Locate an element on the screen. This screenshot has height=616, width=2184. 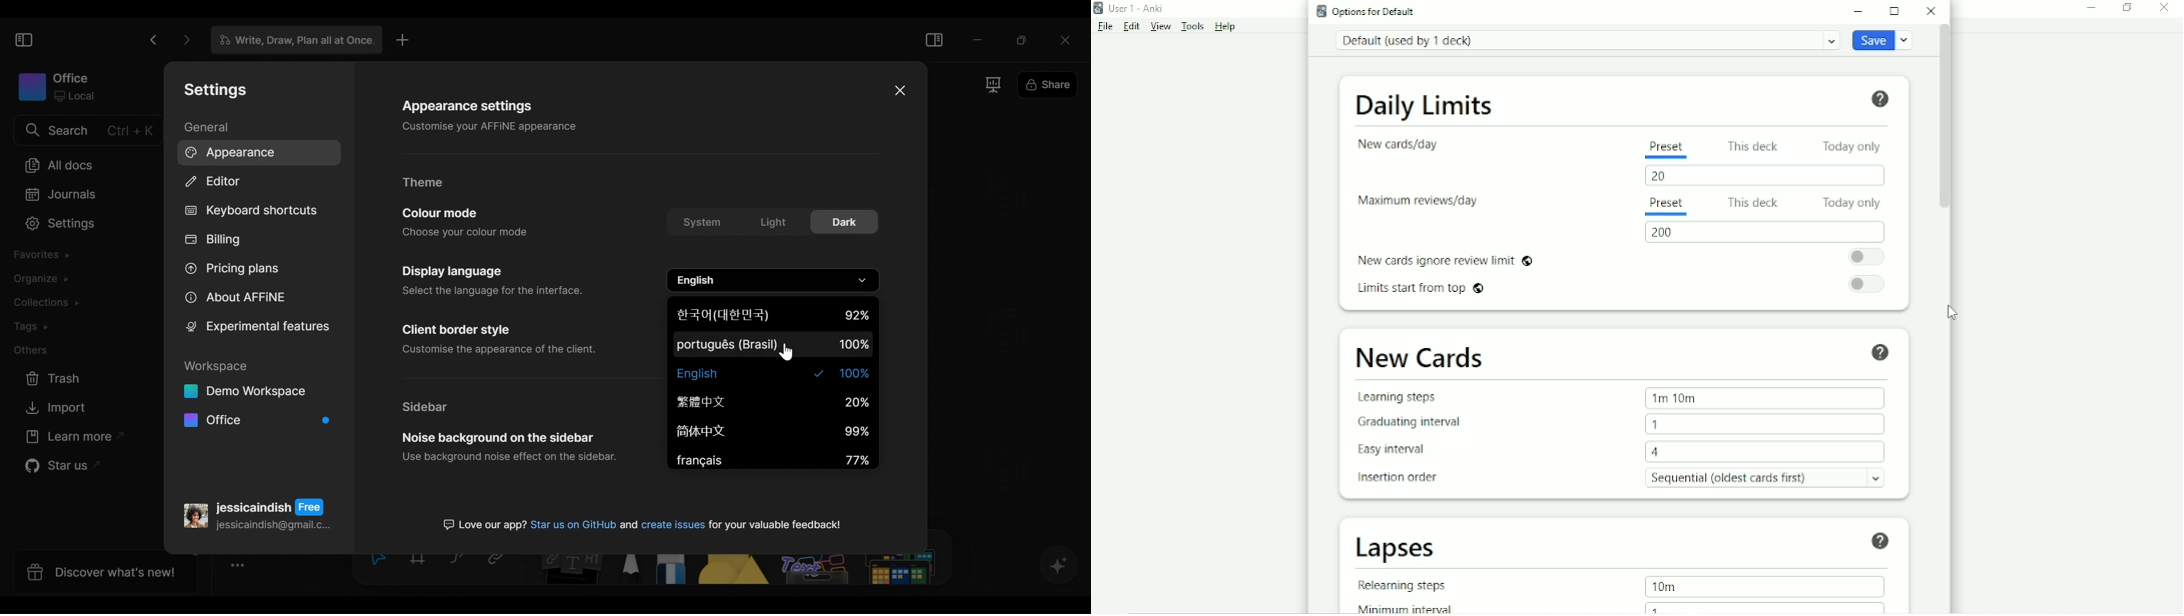
Relearning steps is located at coordinates (1404, 582).